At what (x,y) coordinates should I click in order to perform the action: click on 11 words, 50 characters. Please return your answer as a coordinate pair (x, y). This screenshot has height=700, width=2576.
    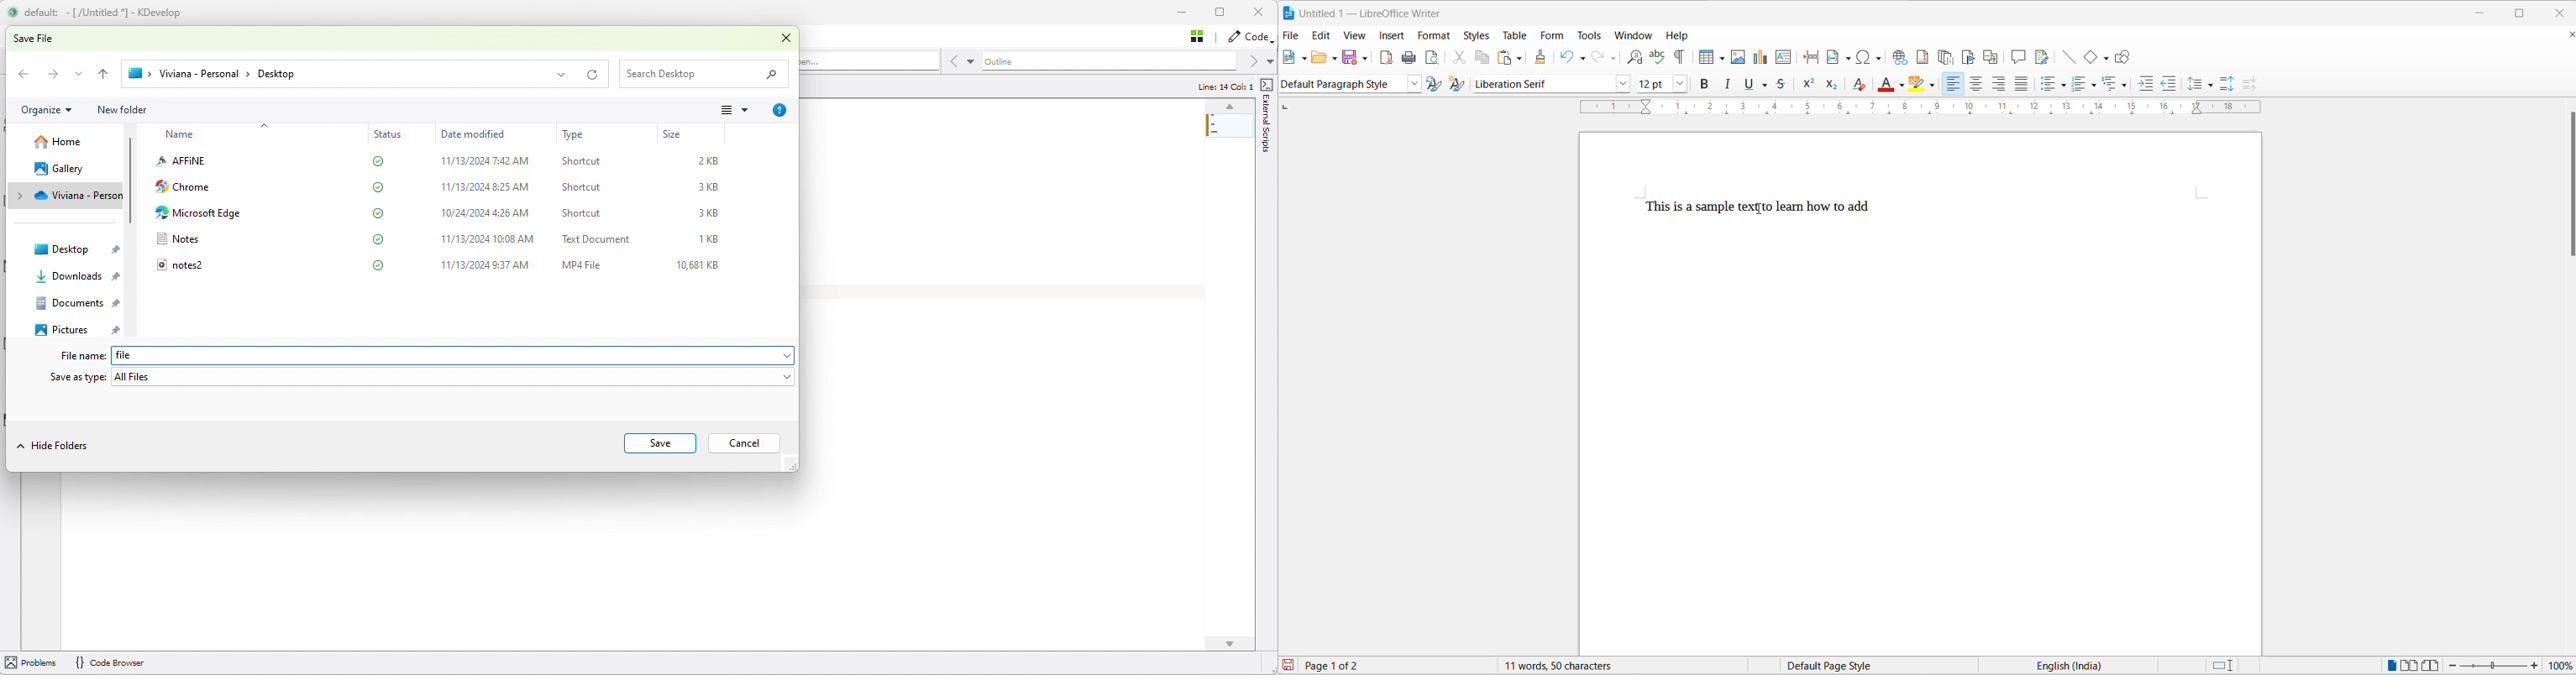
    Looking at the image, I should click on (1560, 665).